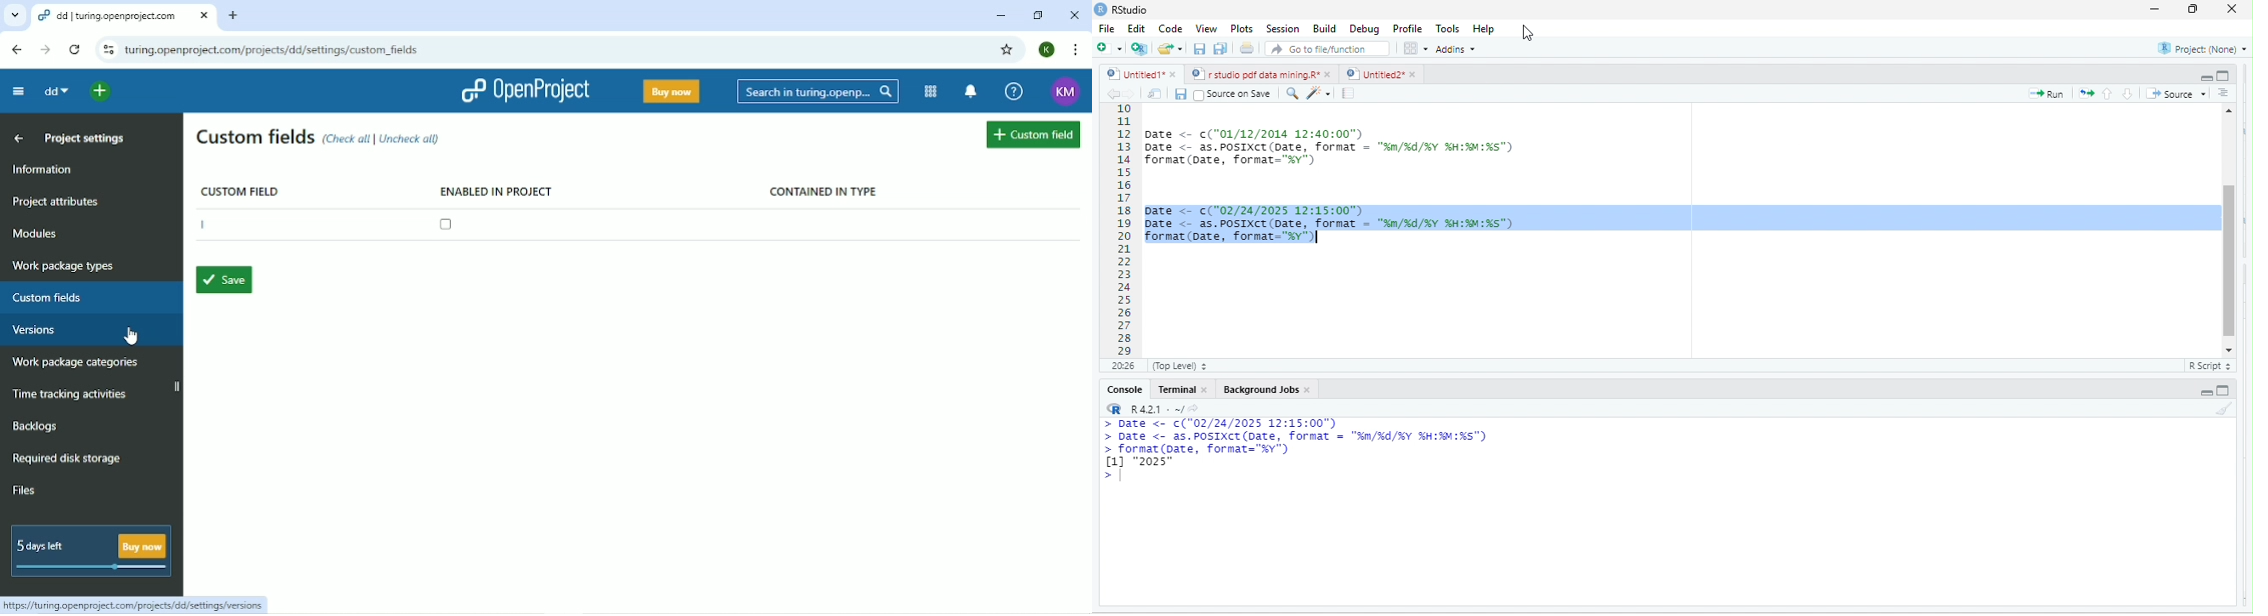 The height and width of the screenshot is (616, 2268). What do you see at coordinates (2204, 73) in the screenshot?
I see `hide r script` at bounding box center [2204, 73].